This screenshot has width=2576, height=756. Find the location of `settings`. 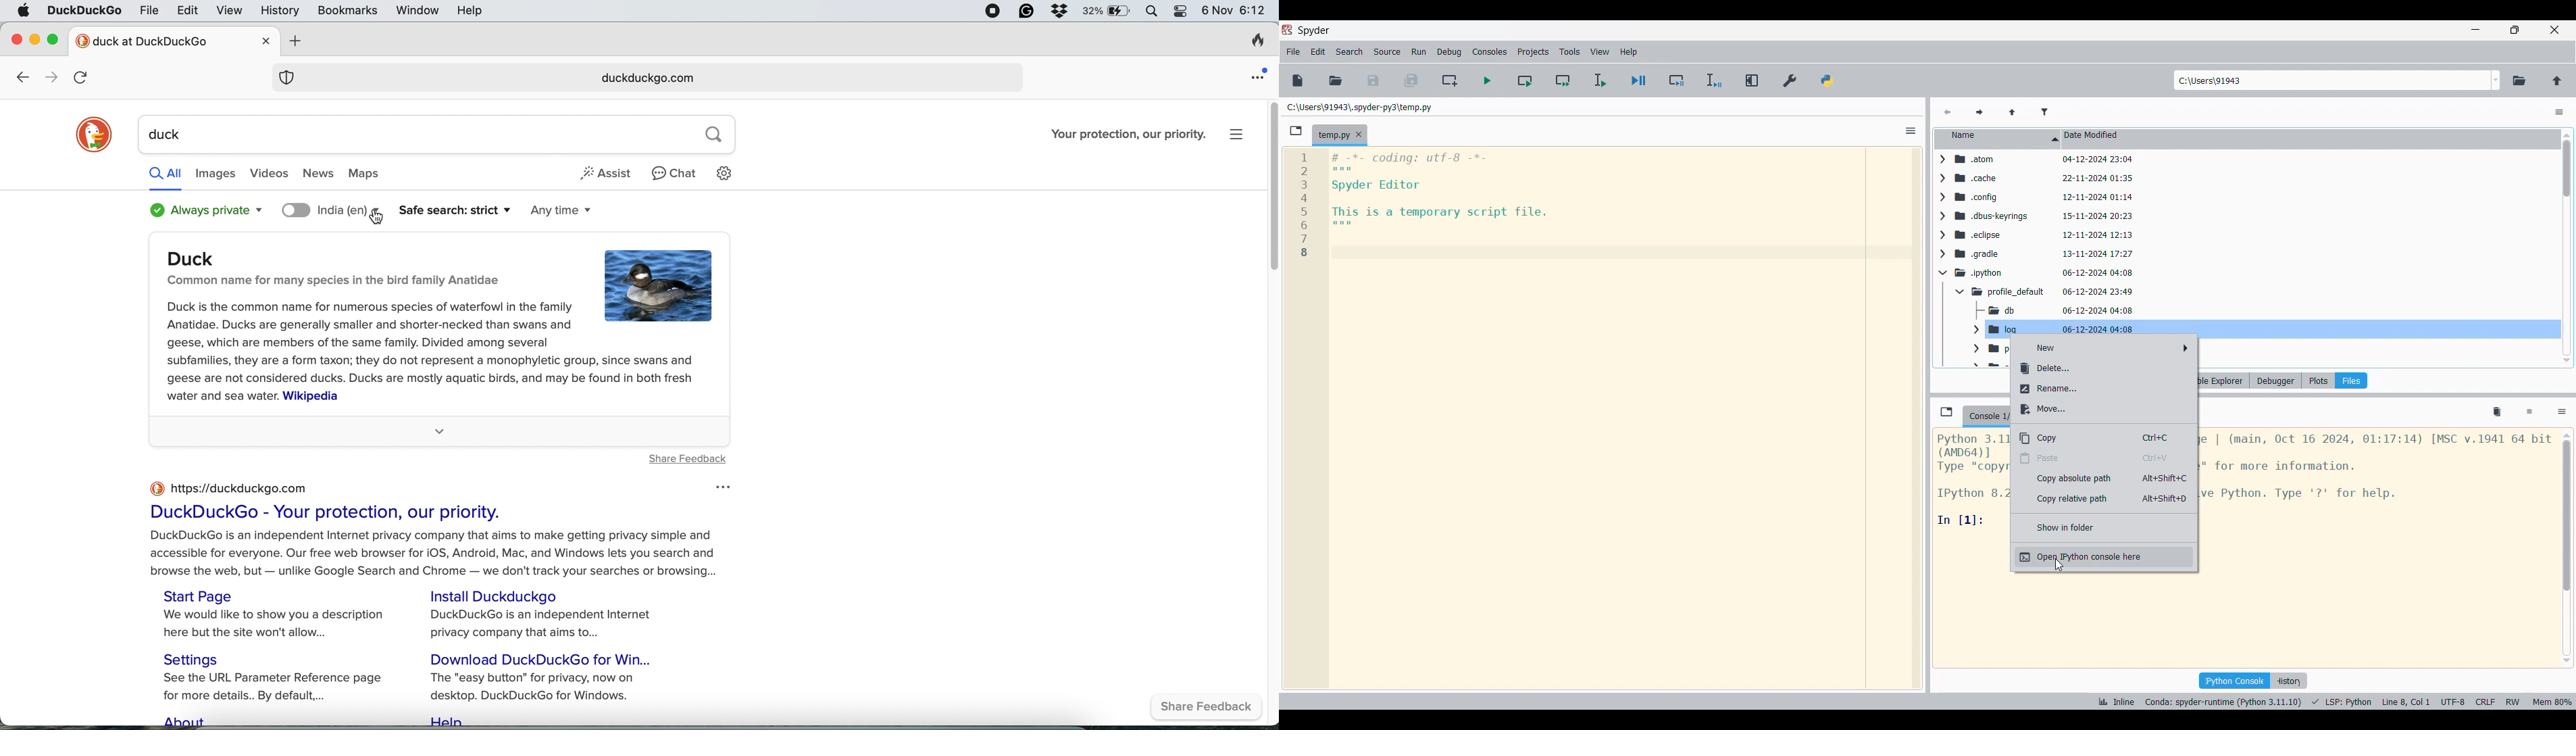

settings is located at coordinates (1243, 134).